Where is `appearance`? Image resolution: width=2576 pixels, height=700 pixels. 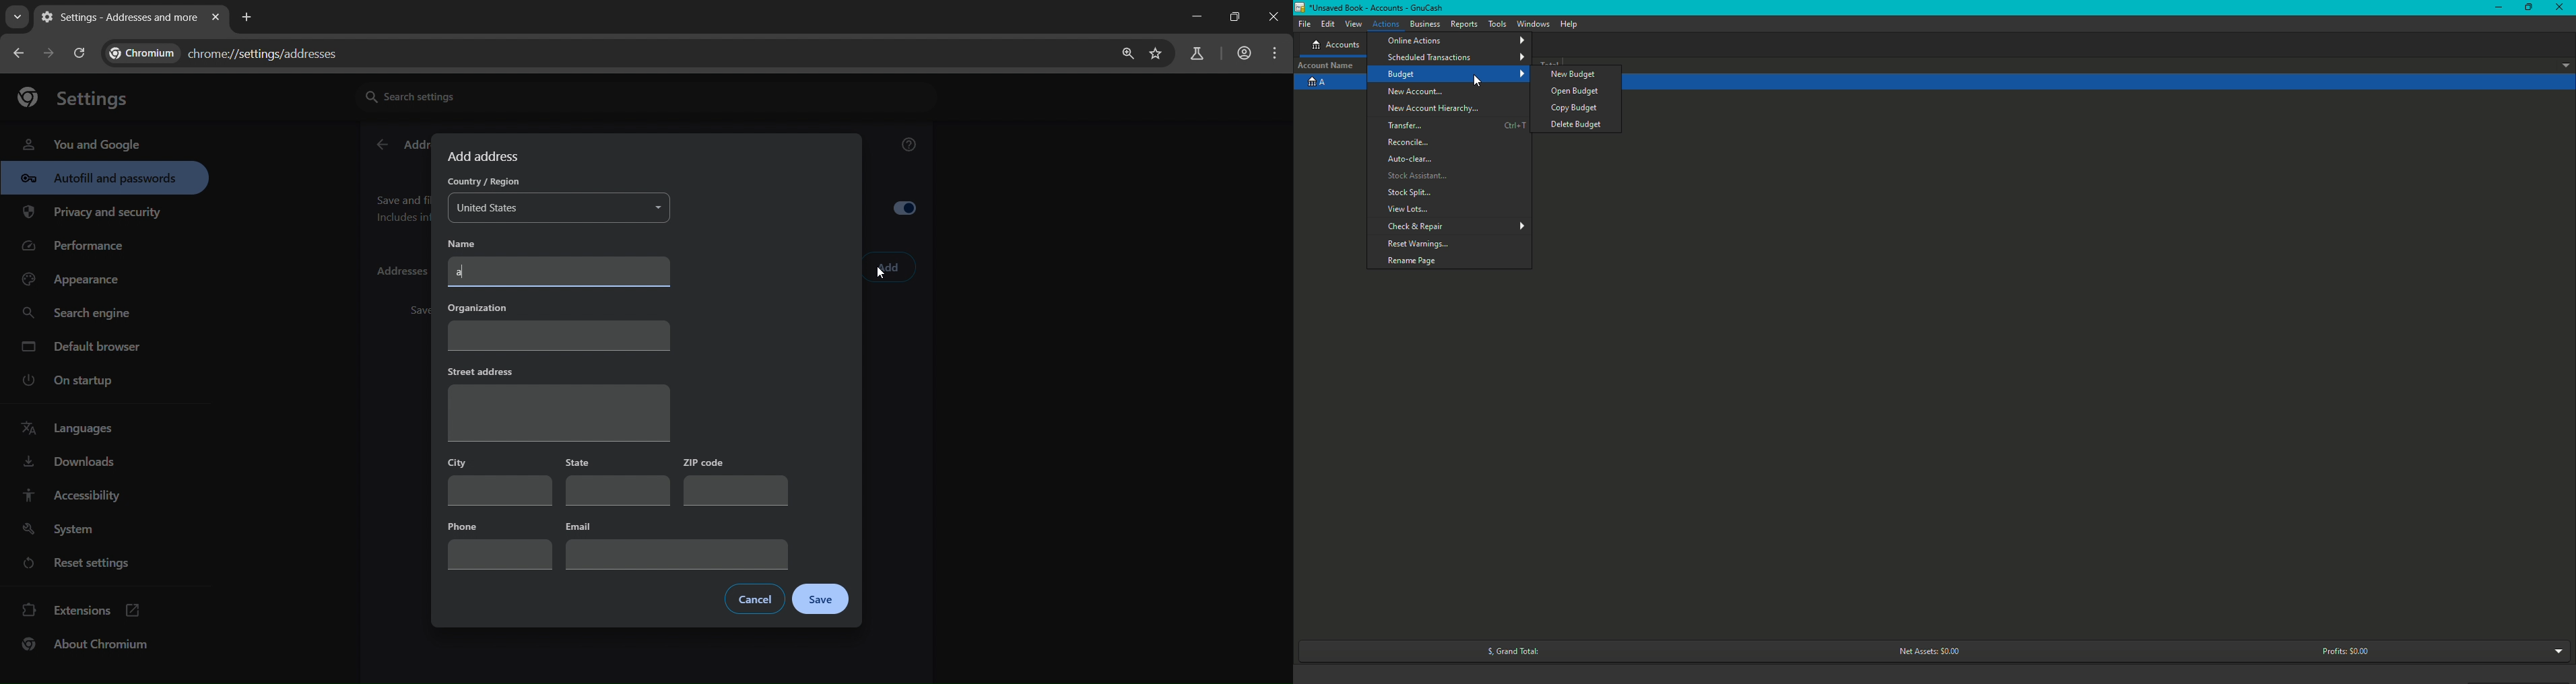
appearance is located at coordinates (75, 280).